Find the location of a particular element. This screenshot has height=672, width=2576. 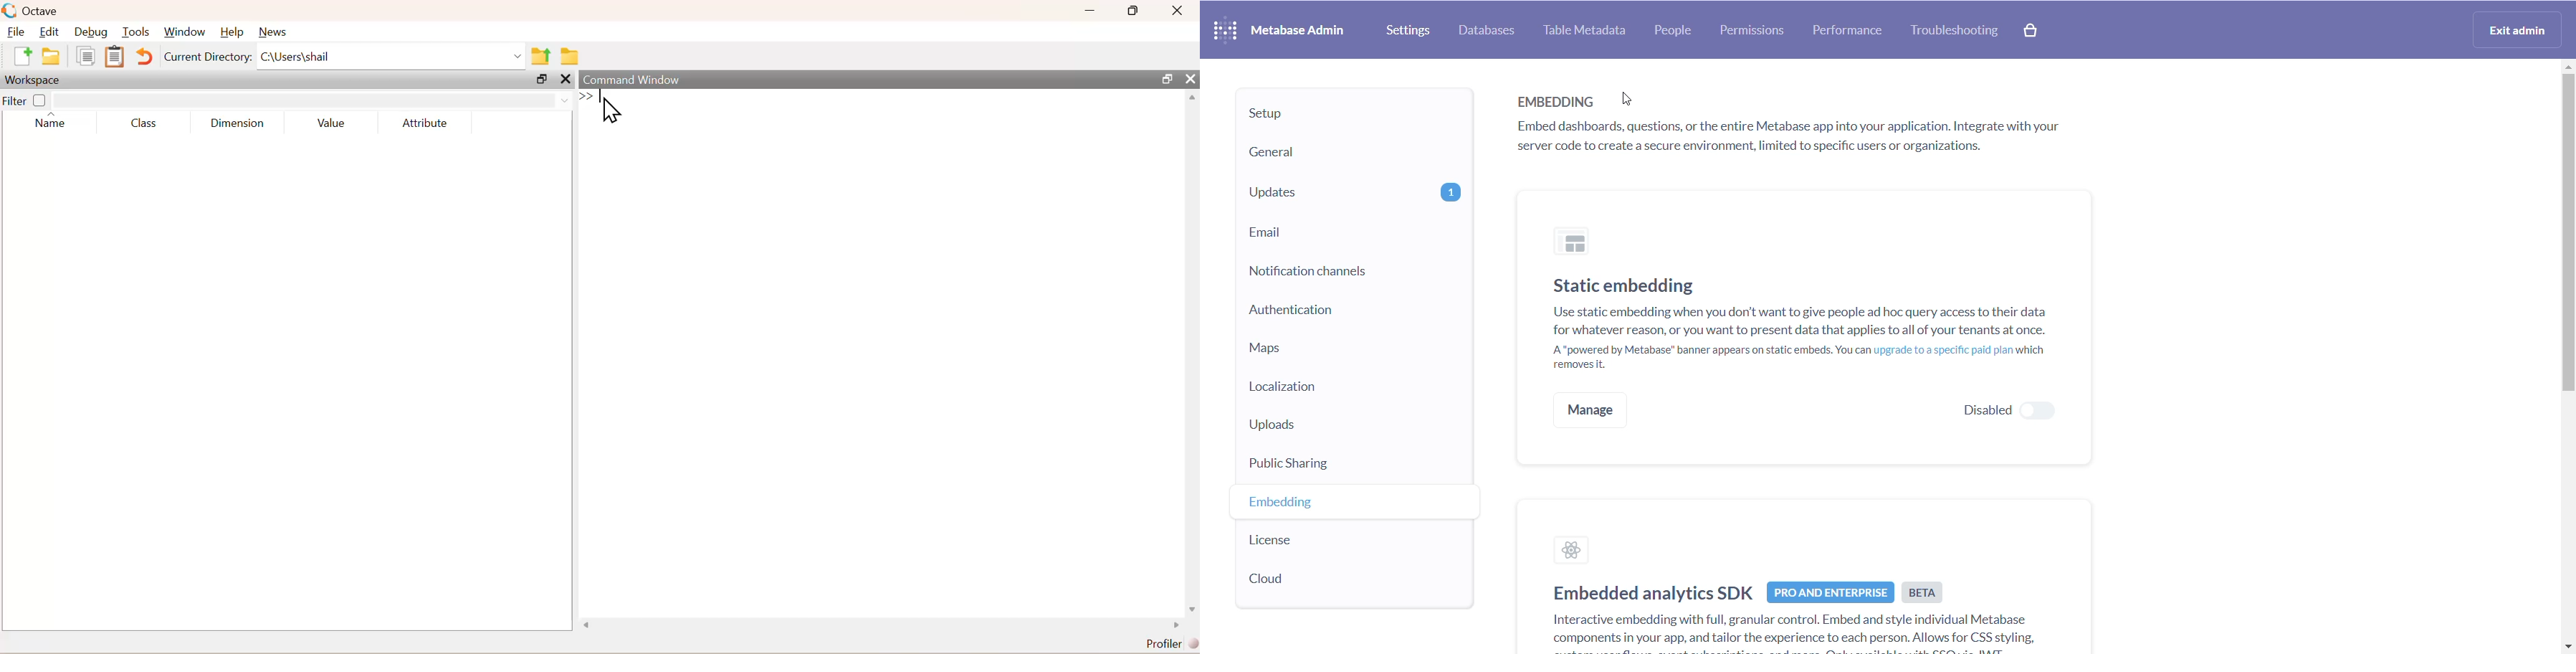

public sharing is located at coordinates (1332, 468).